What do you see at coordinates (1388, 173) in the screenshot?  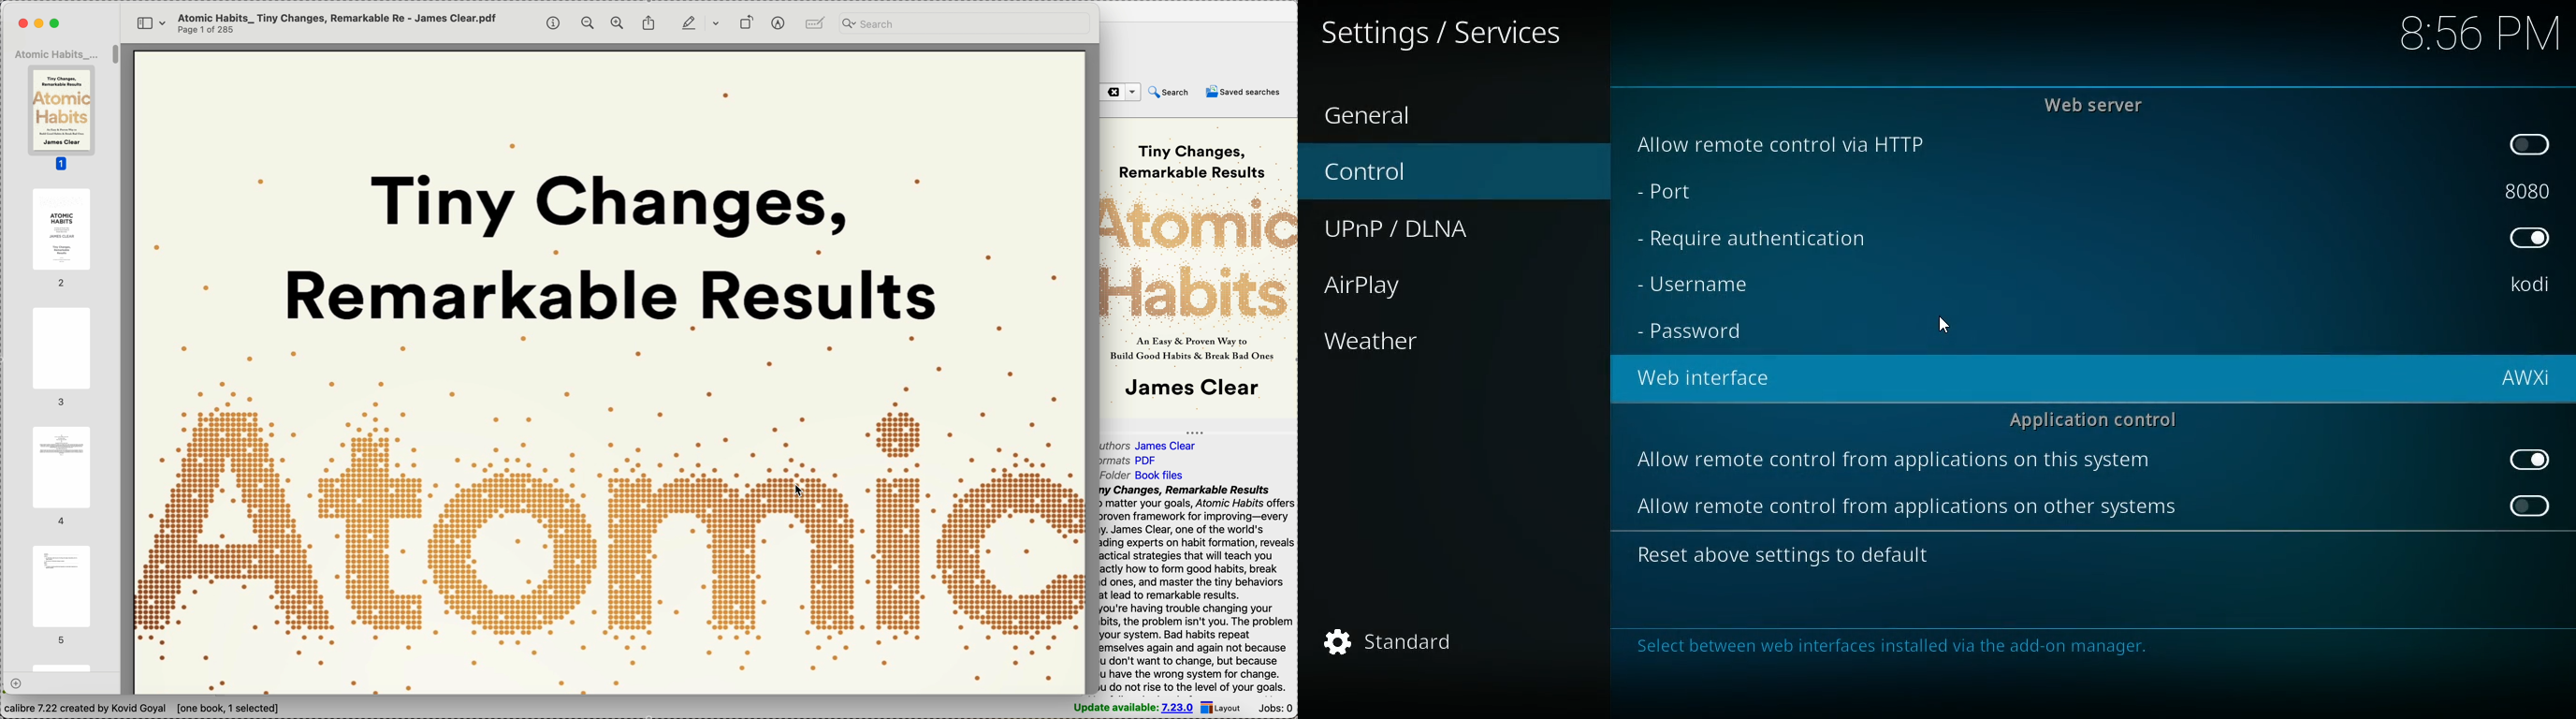 I see `control` at bounding box center [1388, 173].